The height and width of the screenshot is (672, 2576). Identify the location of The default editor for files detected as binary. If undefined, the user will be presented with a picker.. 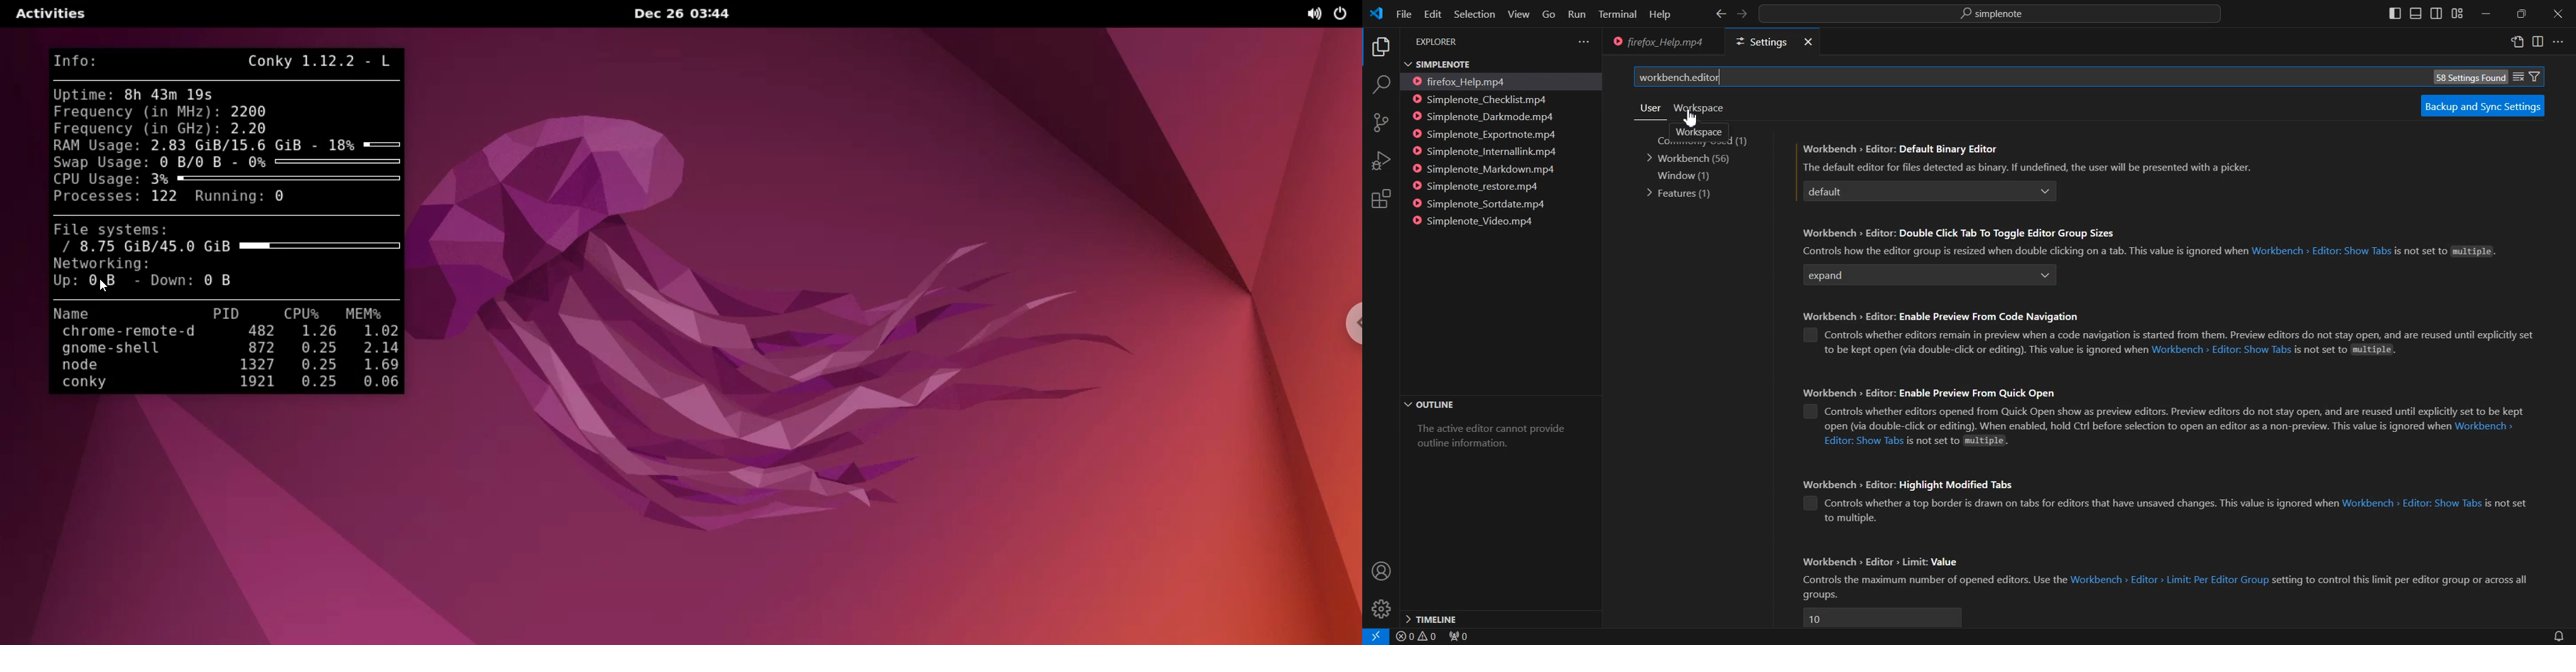
(2027, 166).